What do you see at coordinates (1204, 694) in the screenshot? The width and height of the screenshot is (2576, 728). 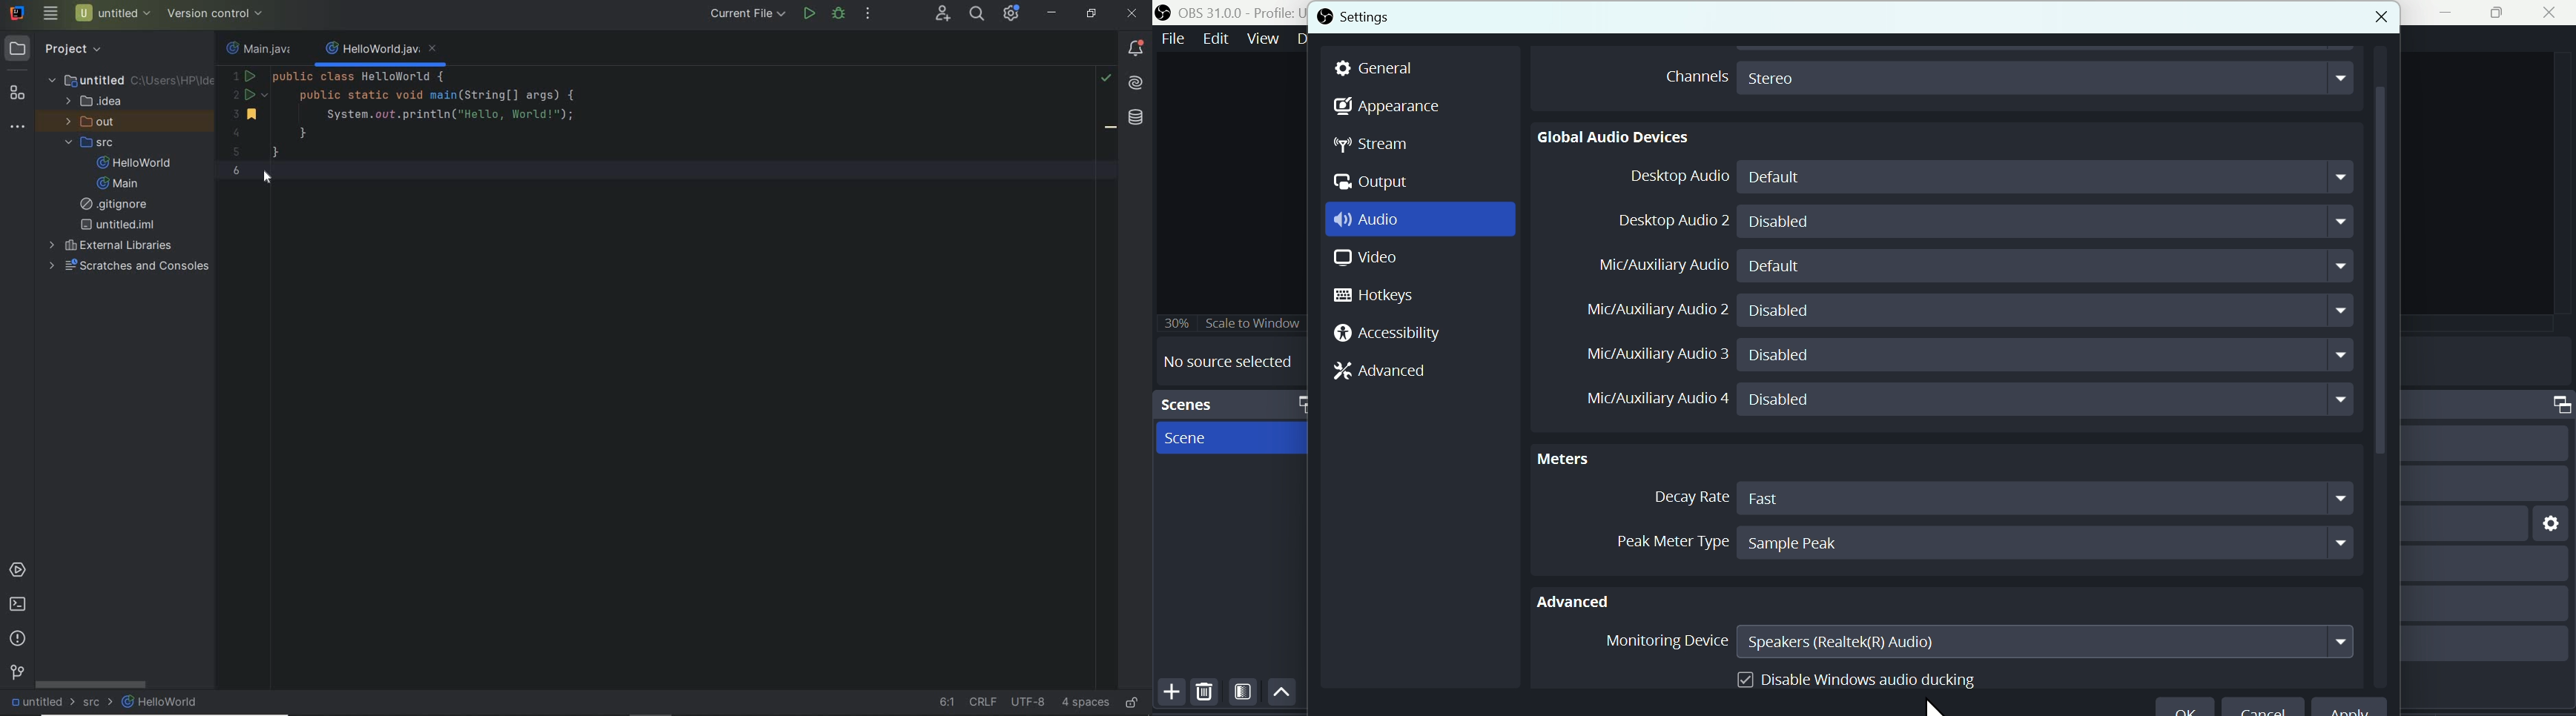 I see `Delete` at bounding box center [1204, 694].